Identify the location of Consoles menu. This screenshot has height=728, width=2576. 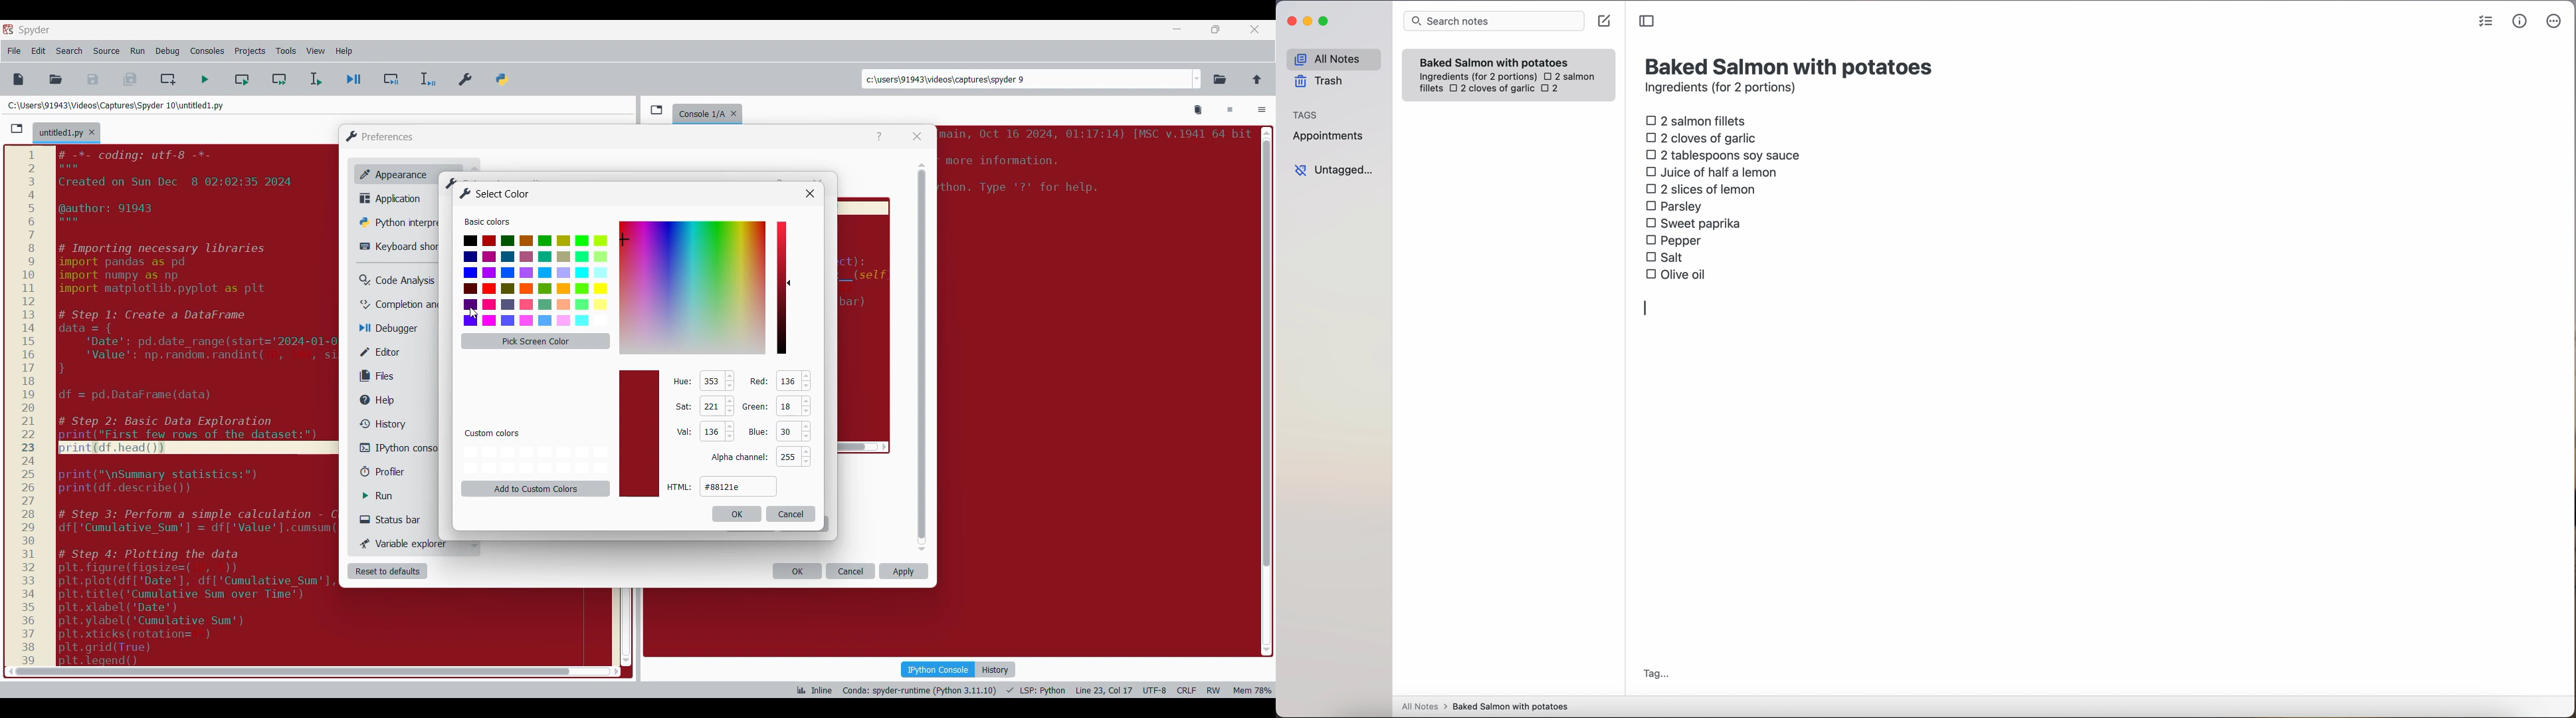
(207, 51).